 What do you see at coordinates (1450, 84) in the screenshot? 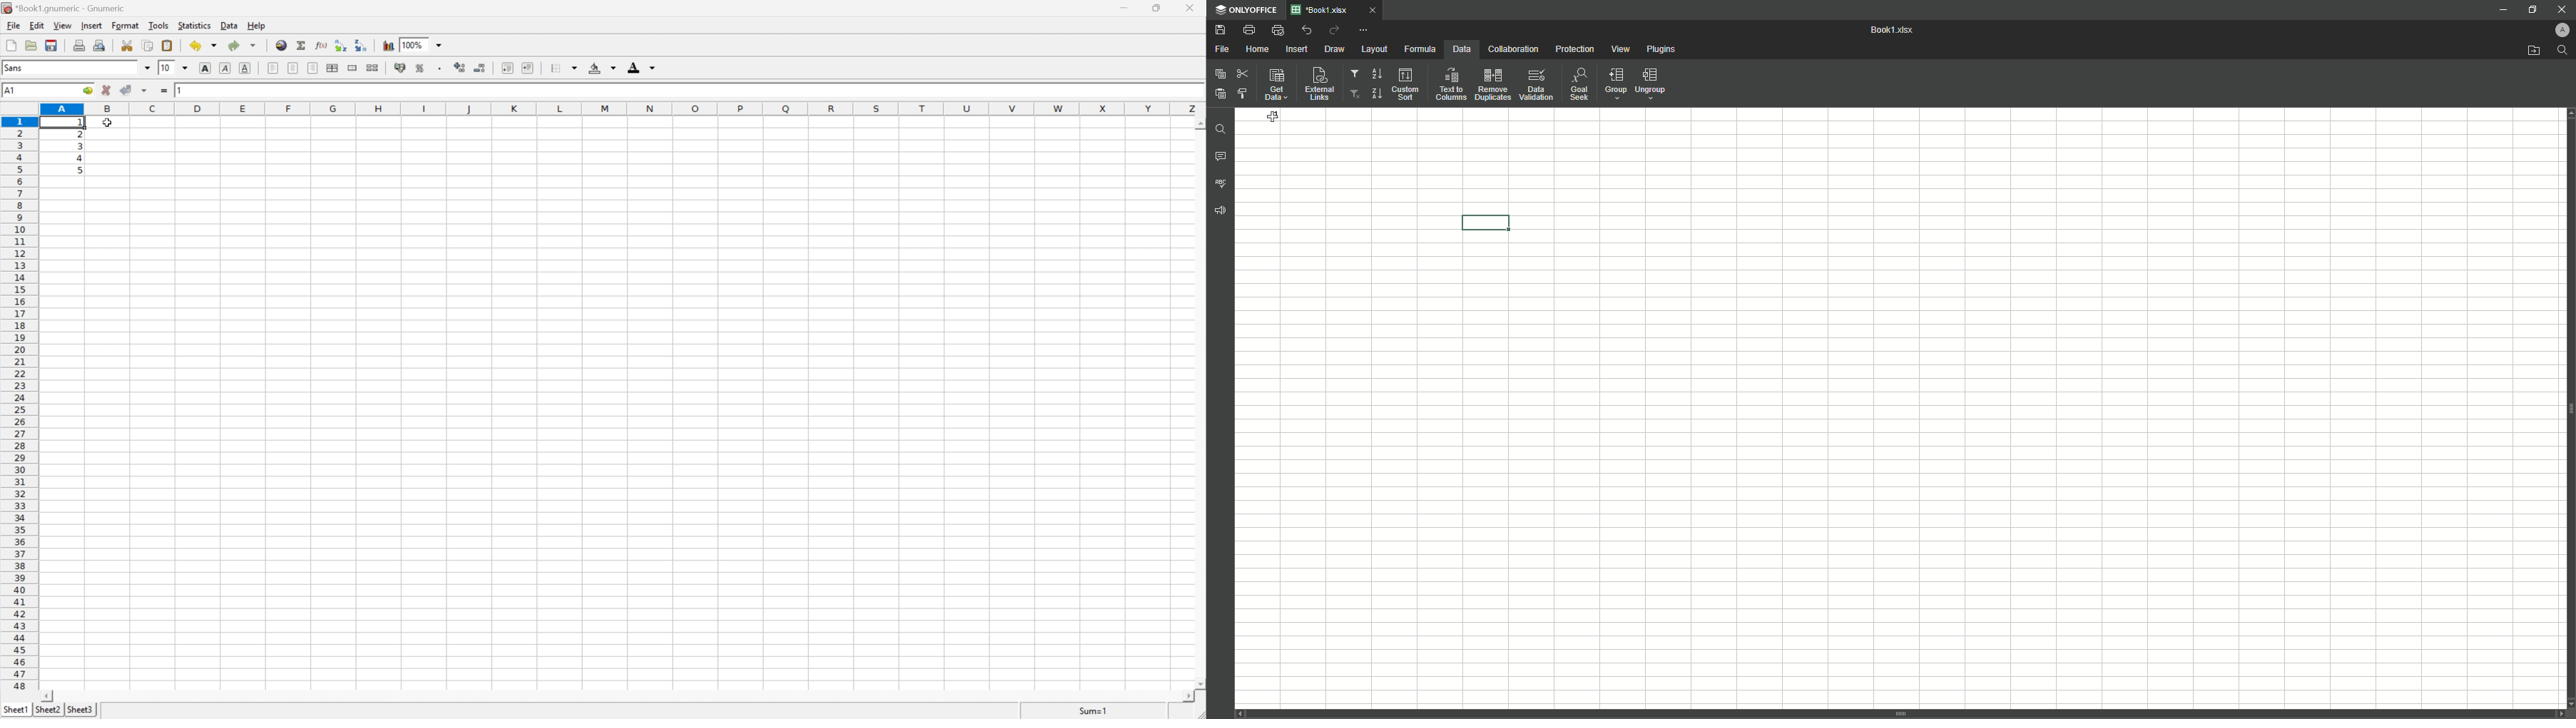
I see `Text to Columns` at bounding box center [1450, 84].